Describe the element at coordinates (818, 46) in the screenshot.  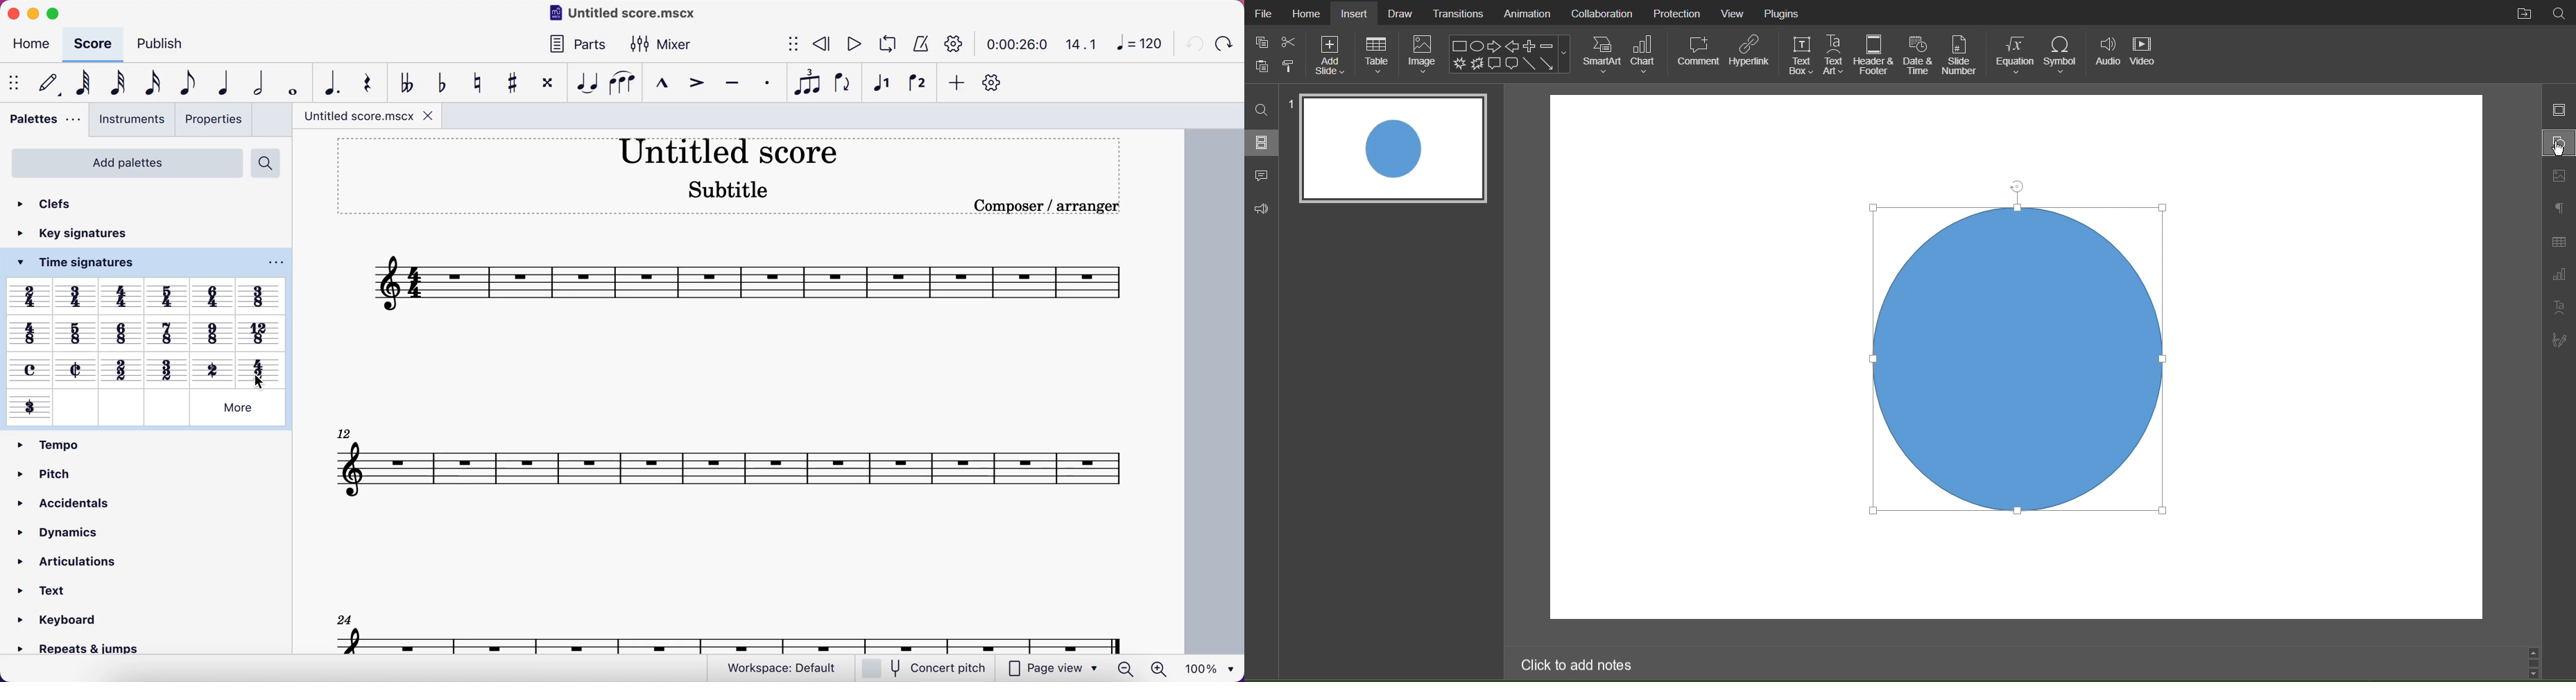
I see `rewind` at that location.